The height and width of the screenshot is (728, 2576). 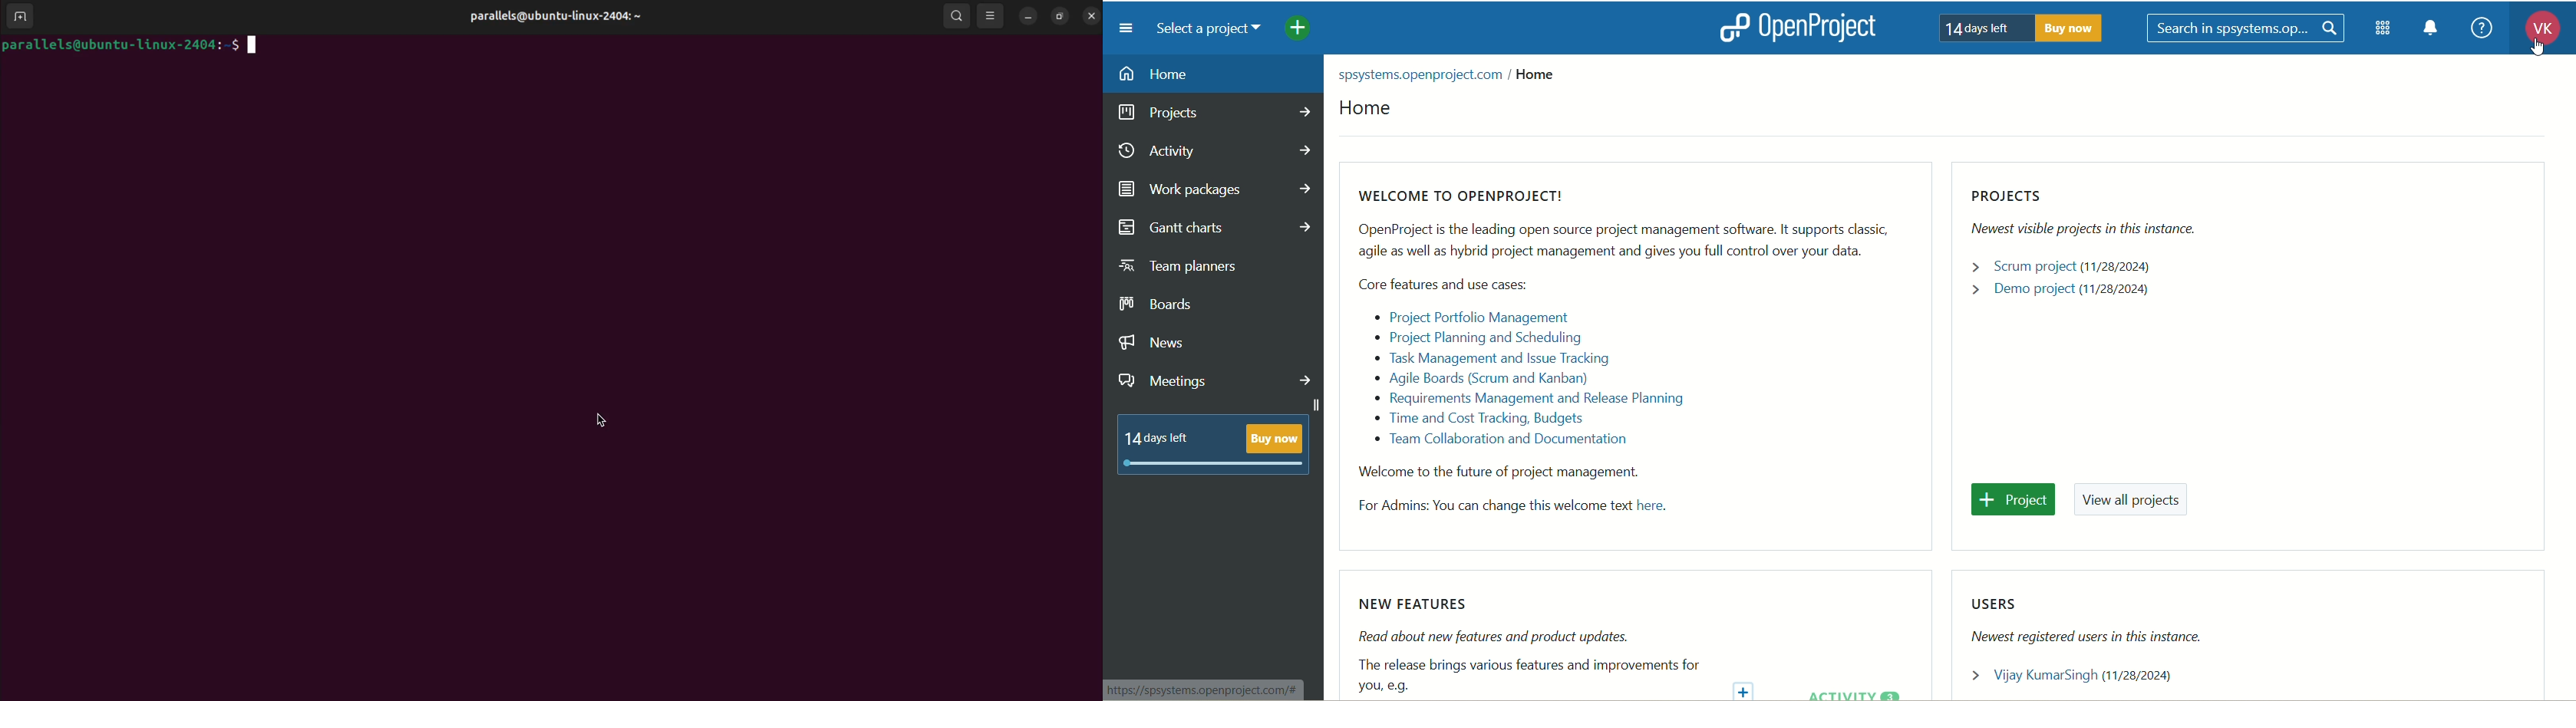 What do you see at coordinates (2014, 500) in the screenshot?
I see `project` at bounding box center [2014, 500].